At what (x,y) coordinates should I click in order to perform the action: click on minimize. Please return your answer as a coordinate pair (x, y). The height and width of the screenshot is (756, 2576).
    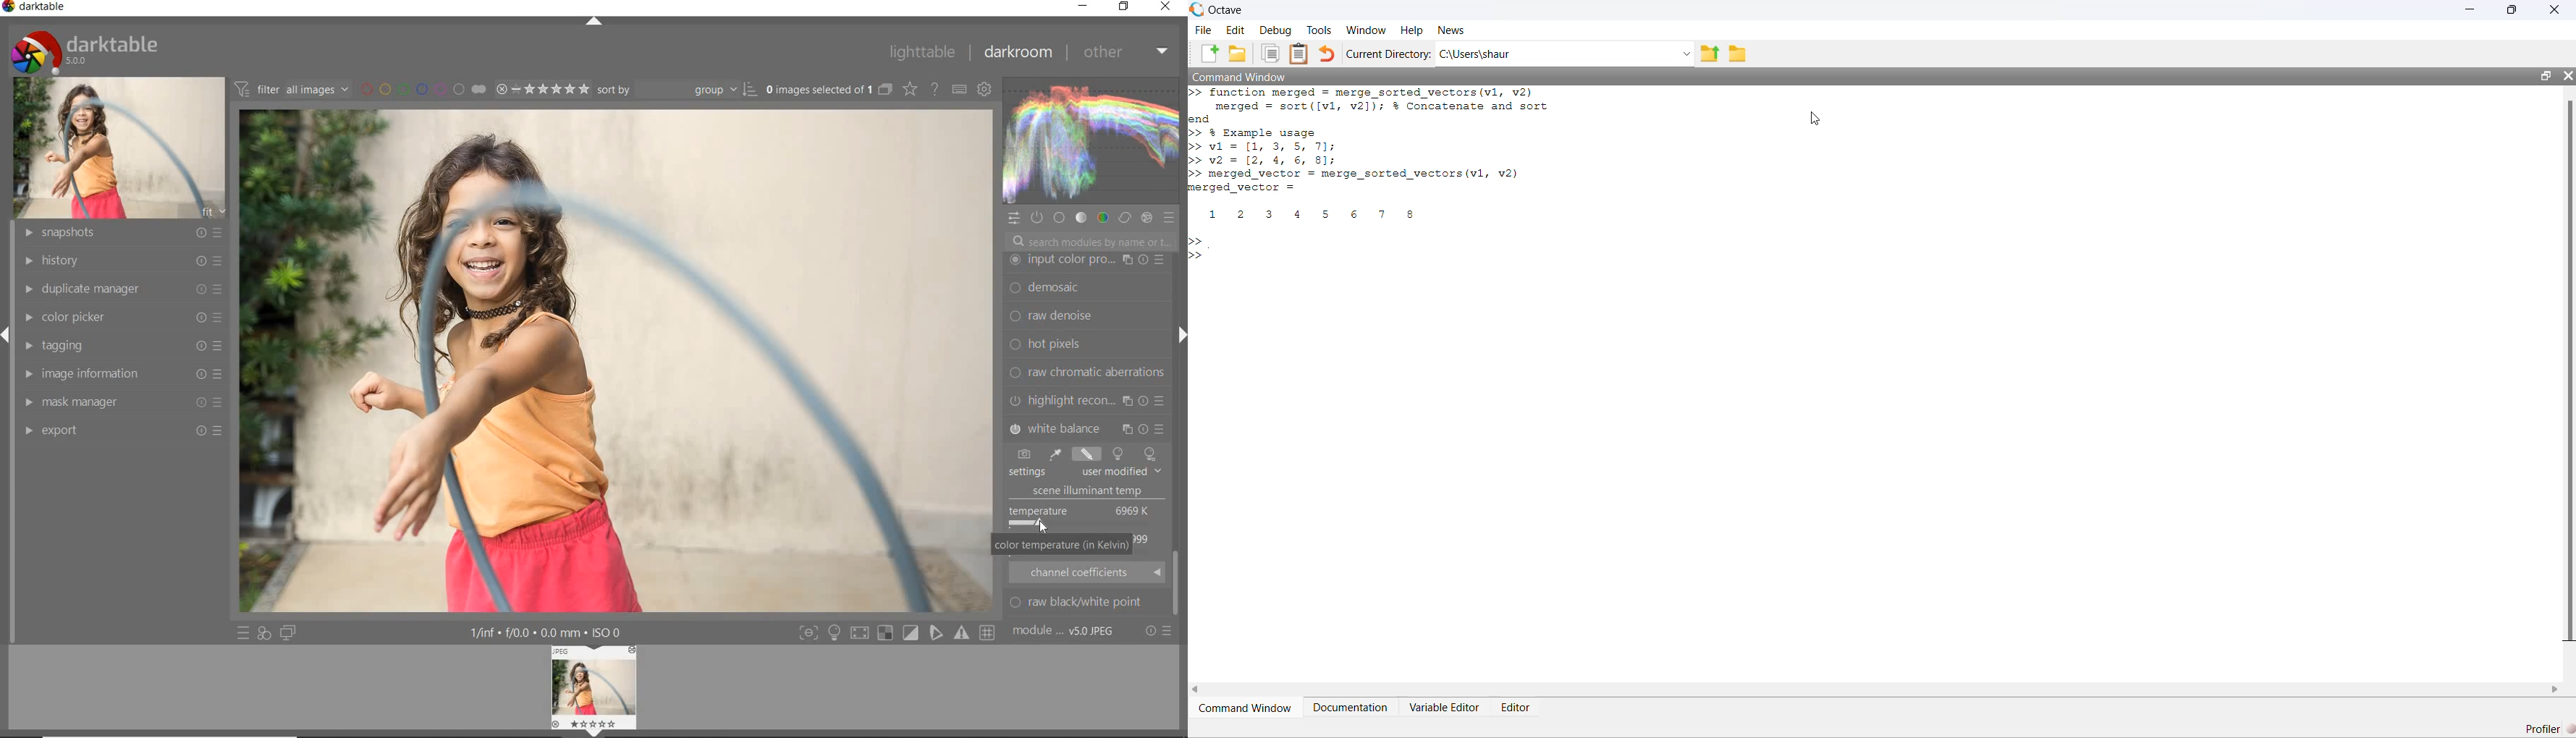
    Looking at the image, I should click on (1083, 5).